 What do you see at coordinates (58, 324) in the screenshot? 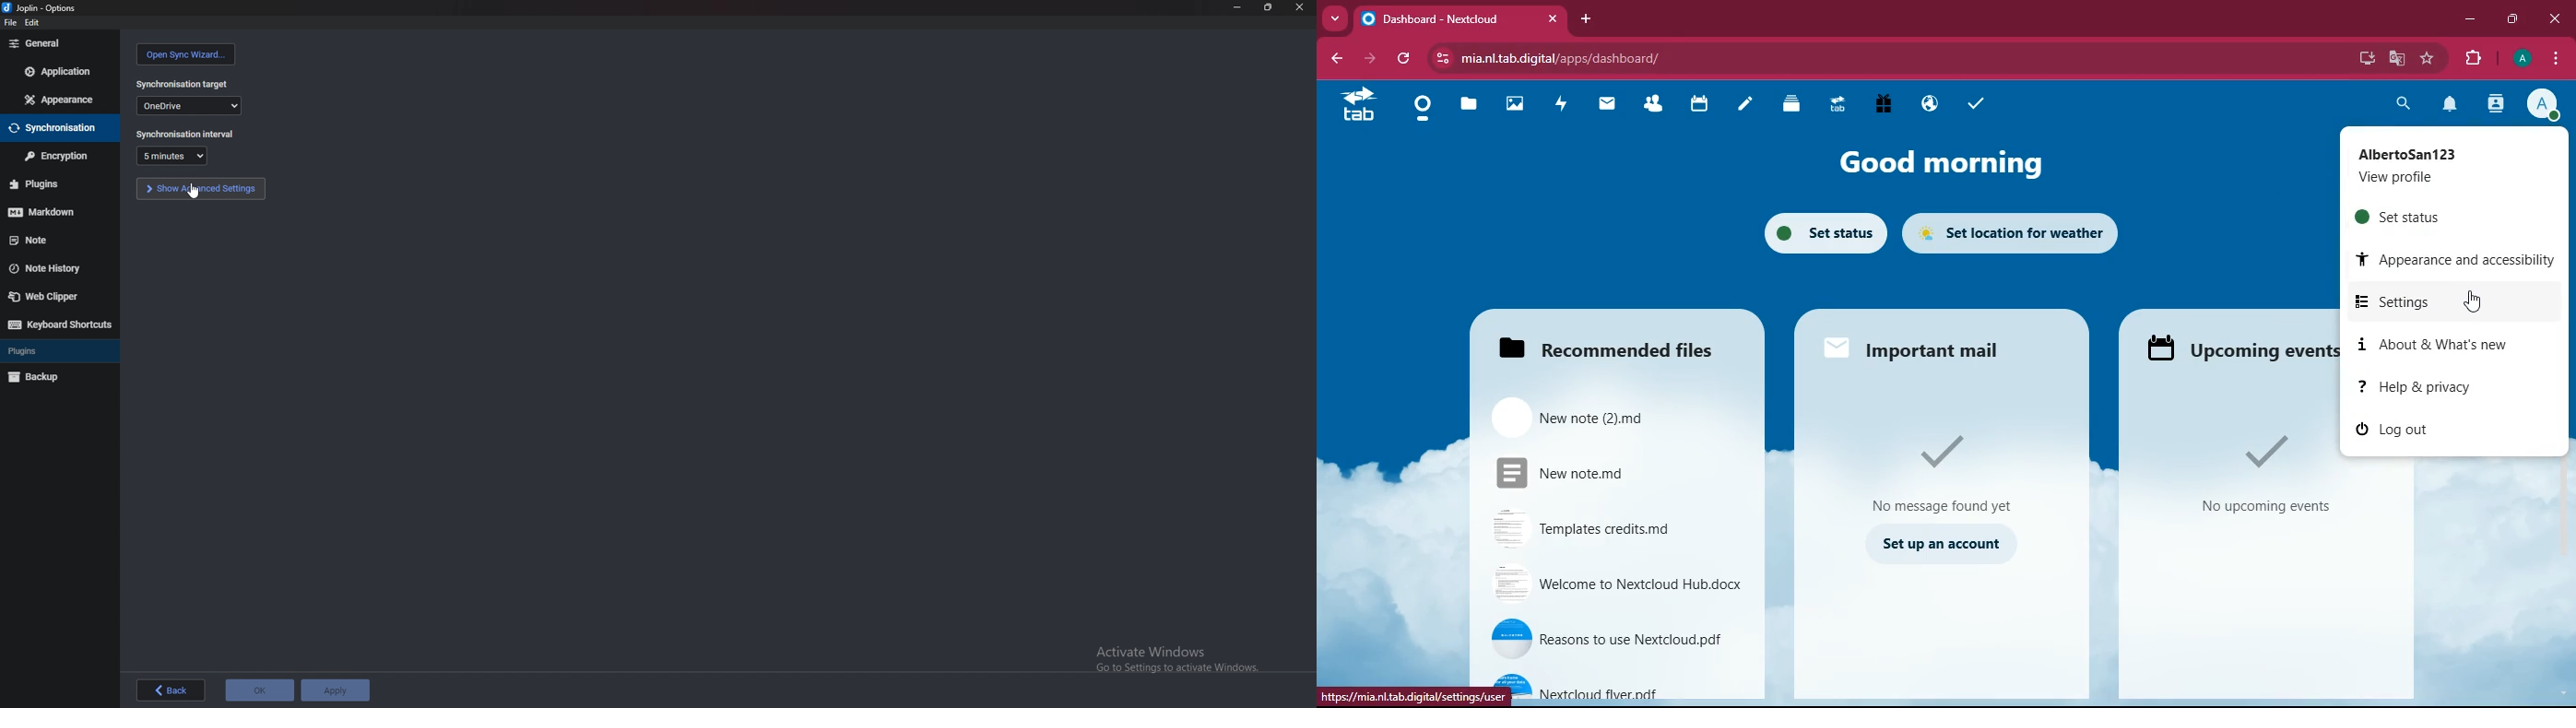
I see `keyboard shortcuts` at bounding box center [58, 324].